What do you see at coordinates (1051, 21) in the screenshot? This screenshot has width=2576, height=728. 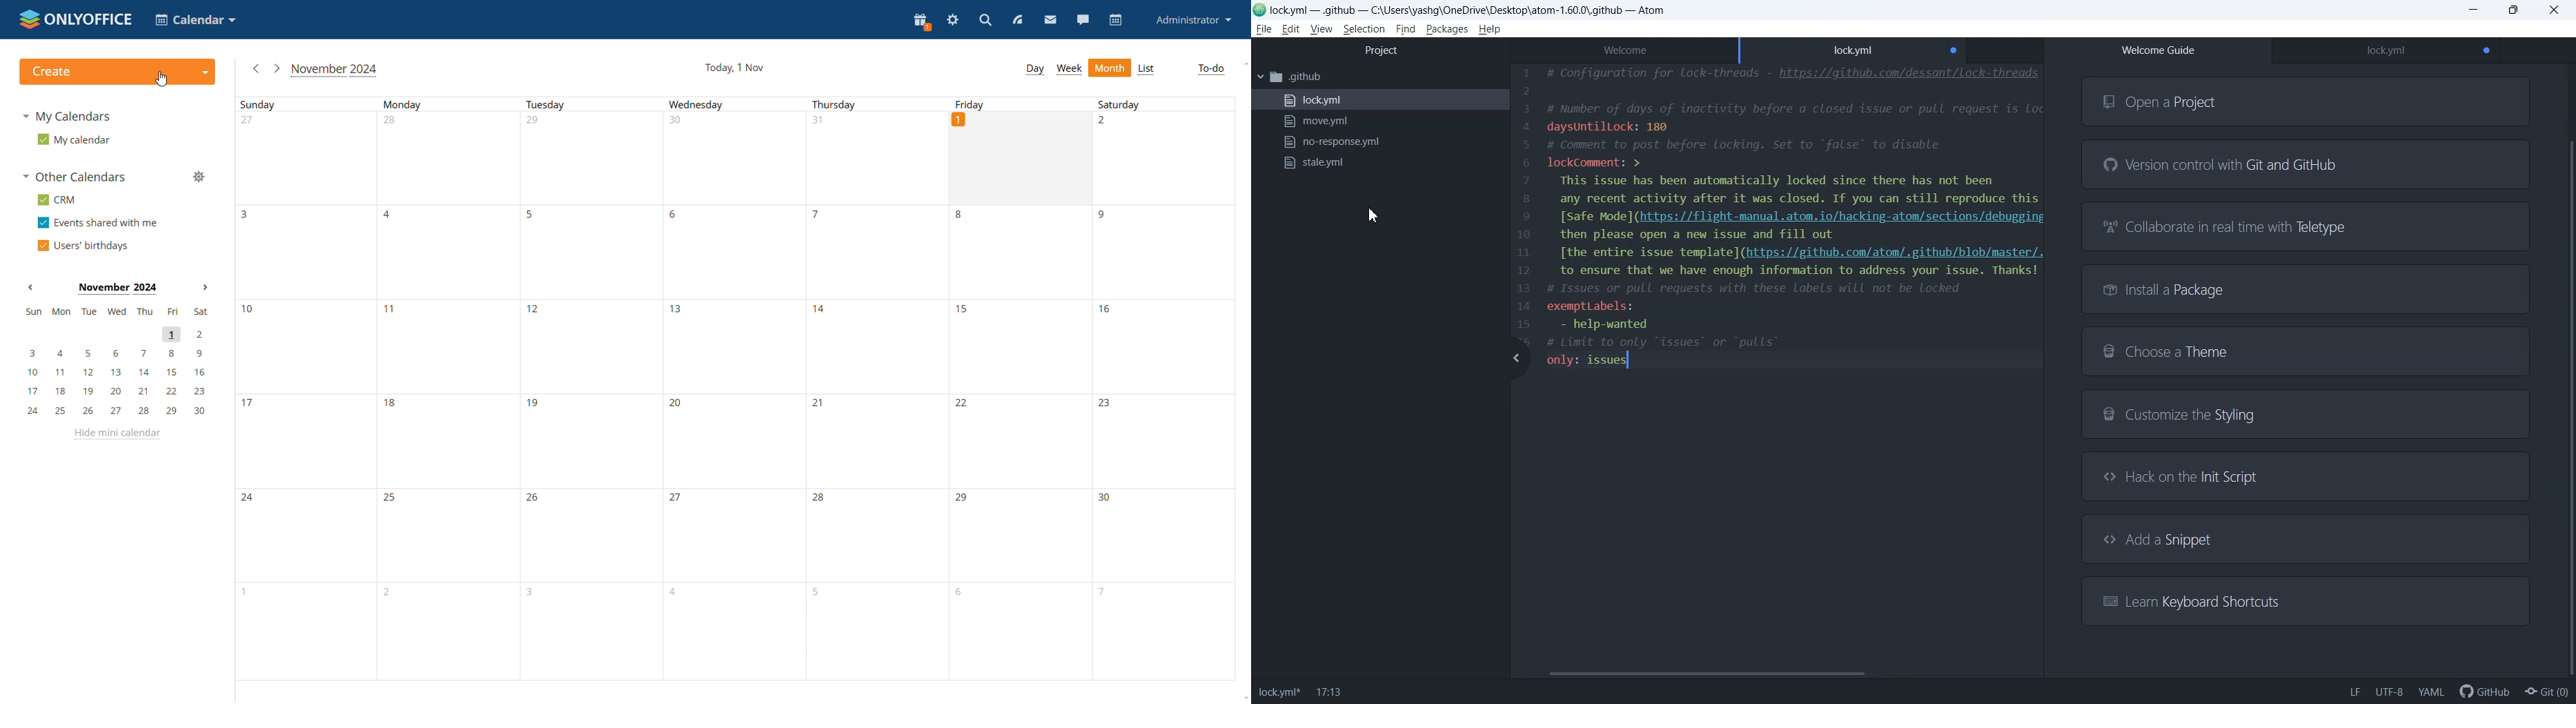 I see `mail` at bounding box center [1051, 21].